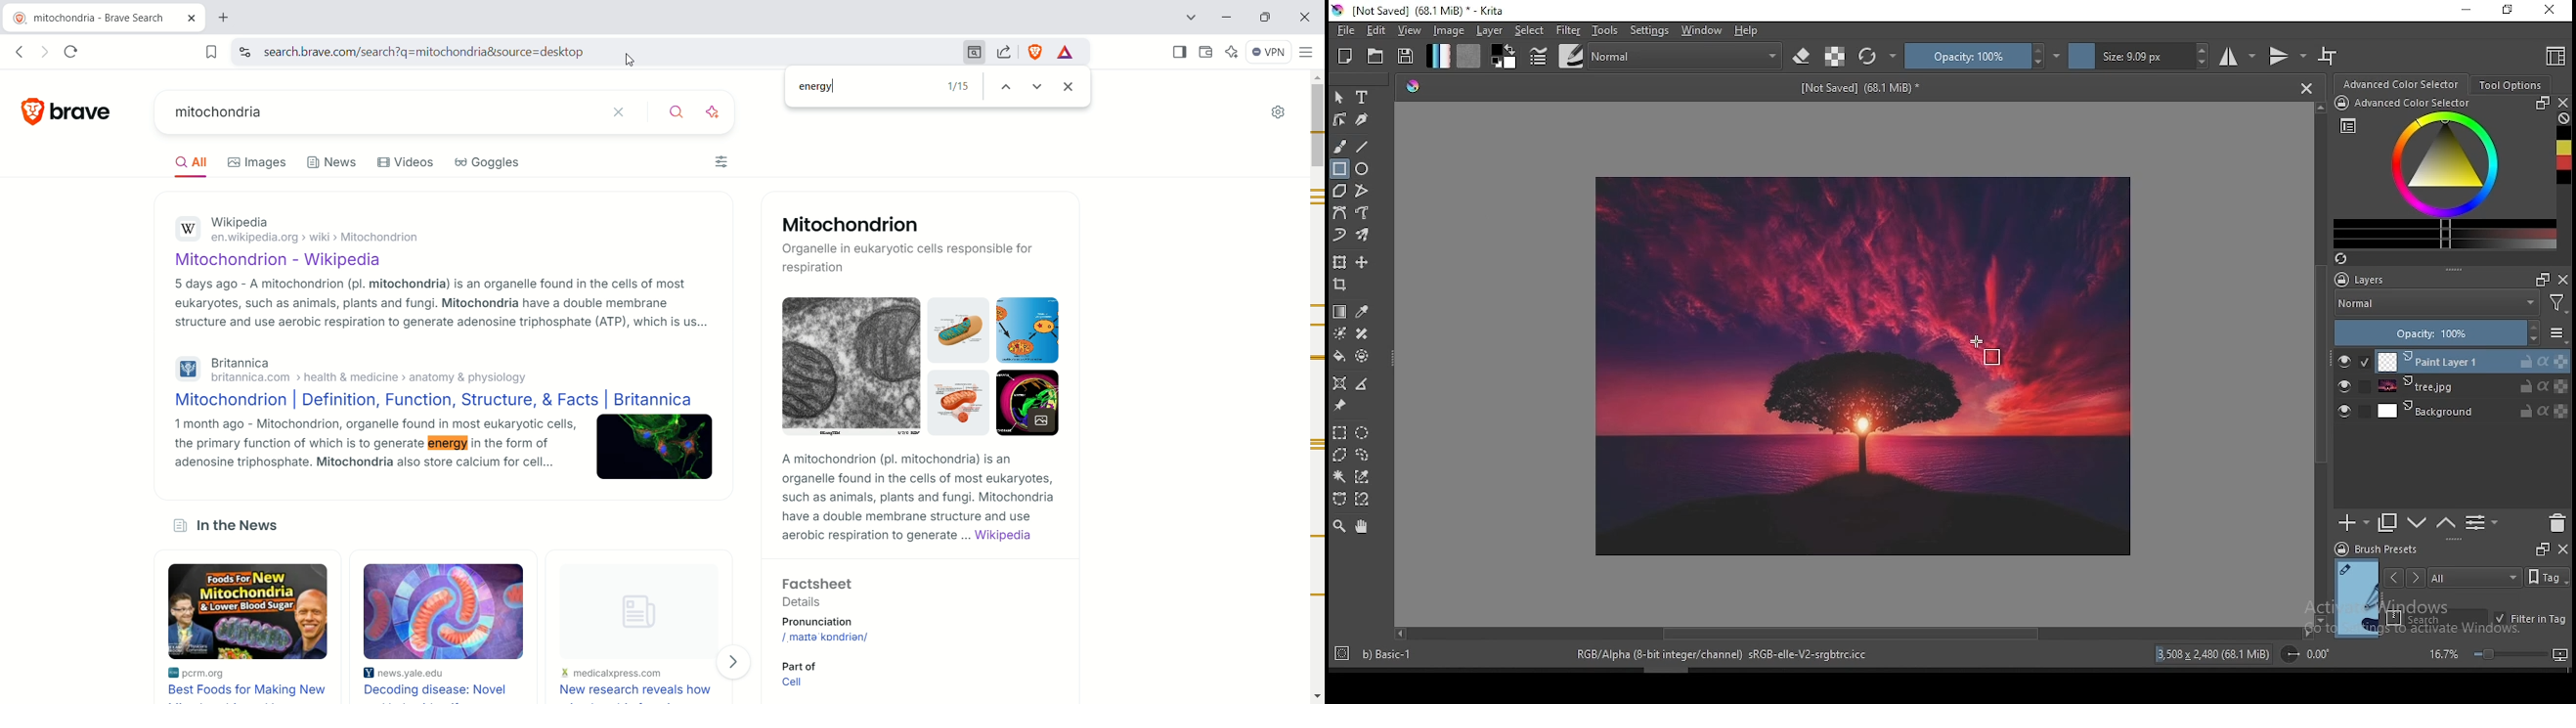 The image size is (2576, 728). What do you see at coordinates (1340, 382) in the screenshot?
I see `assistant tool` at bounding box center [1340, 382].